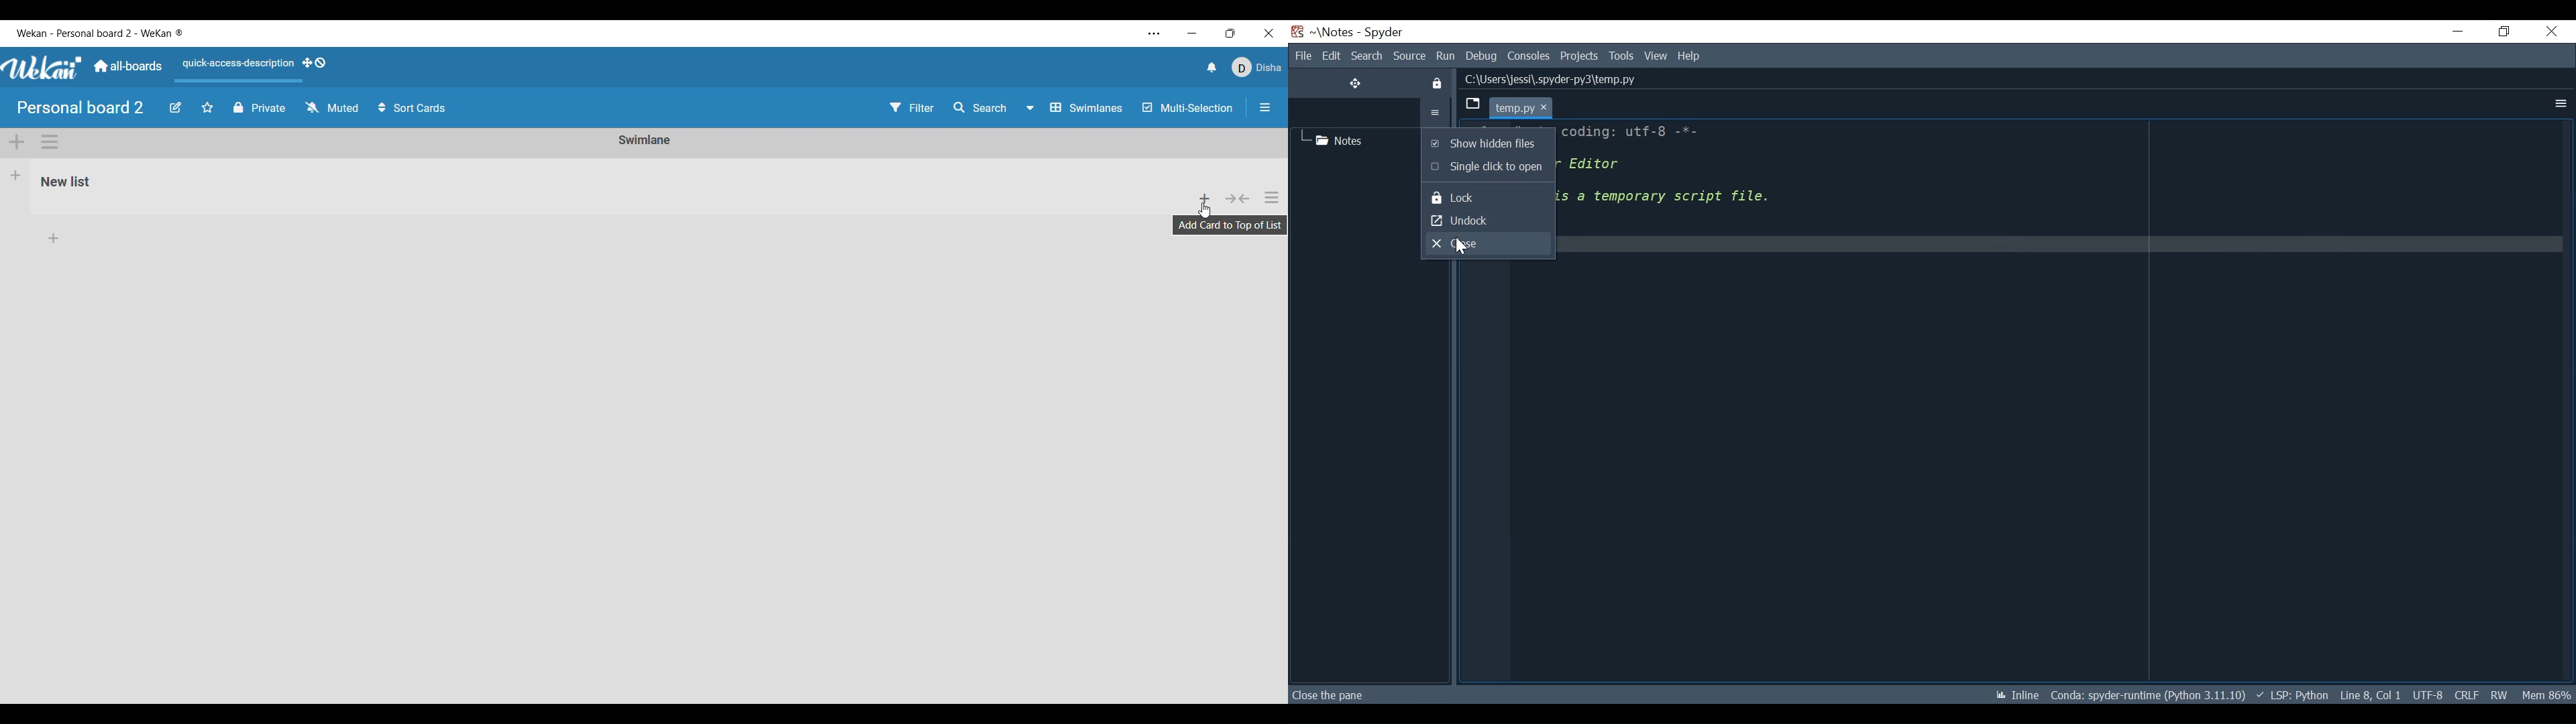  What do you see at coordinates (207, 107) in the screenshot?
I see `Star board` at bounding box center [207, 107].